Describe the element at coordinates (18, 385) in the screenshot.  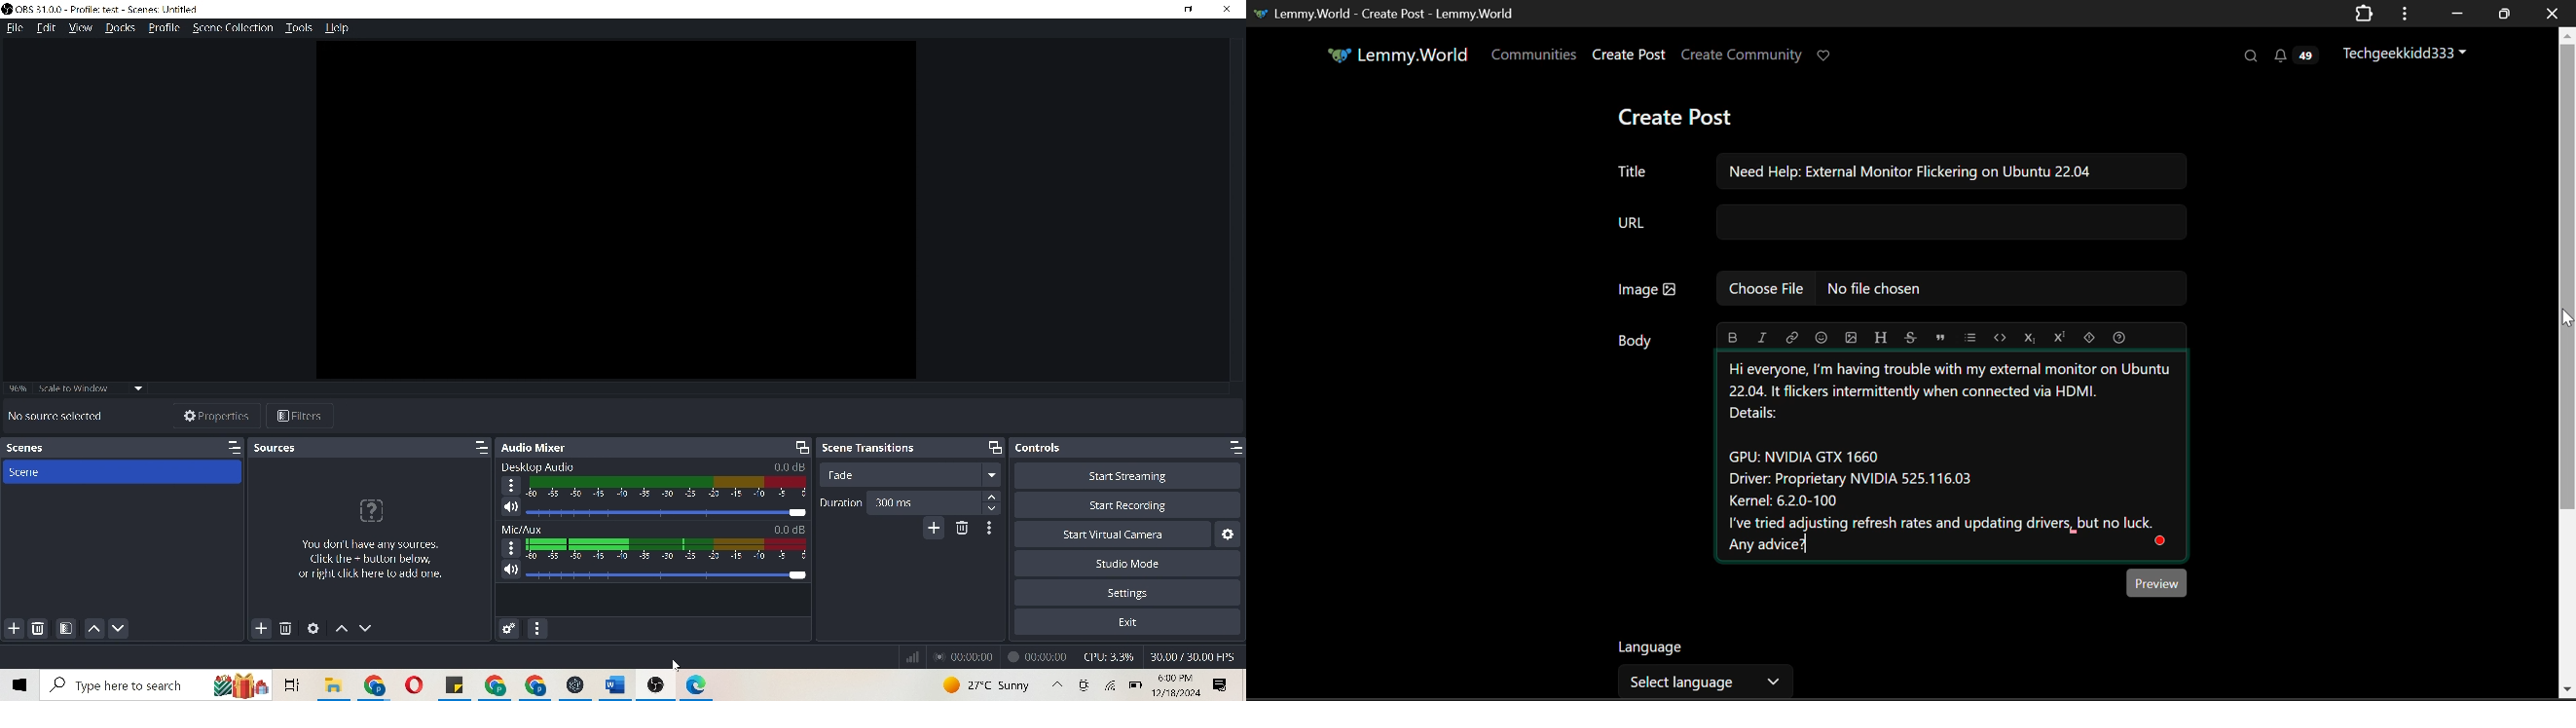
I see `96%` at that location.